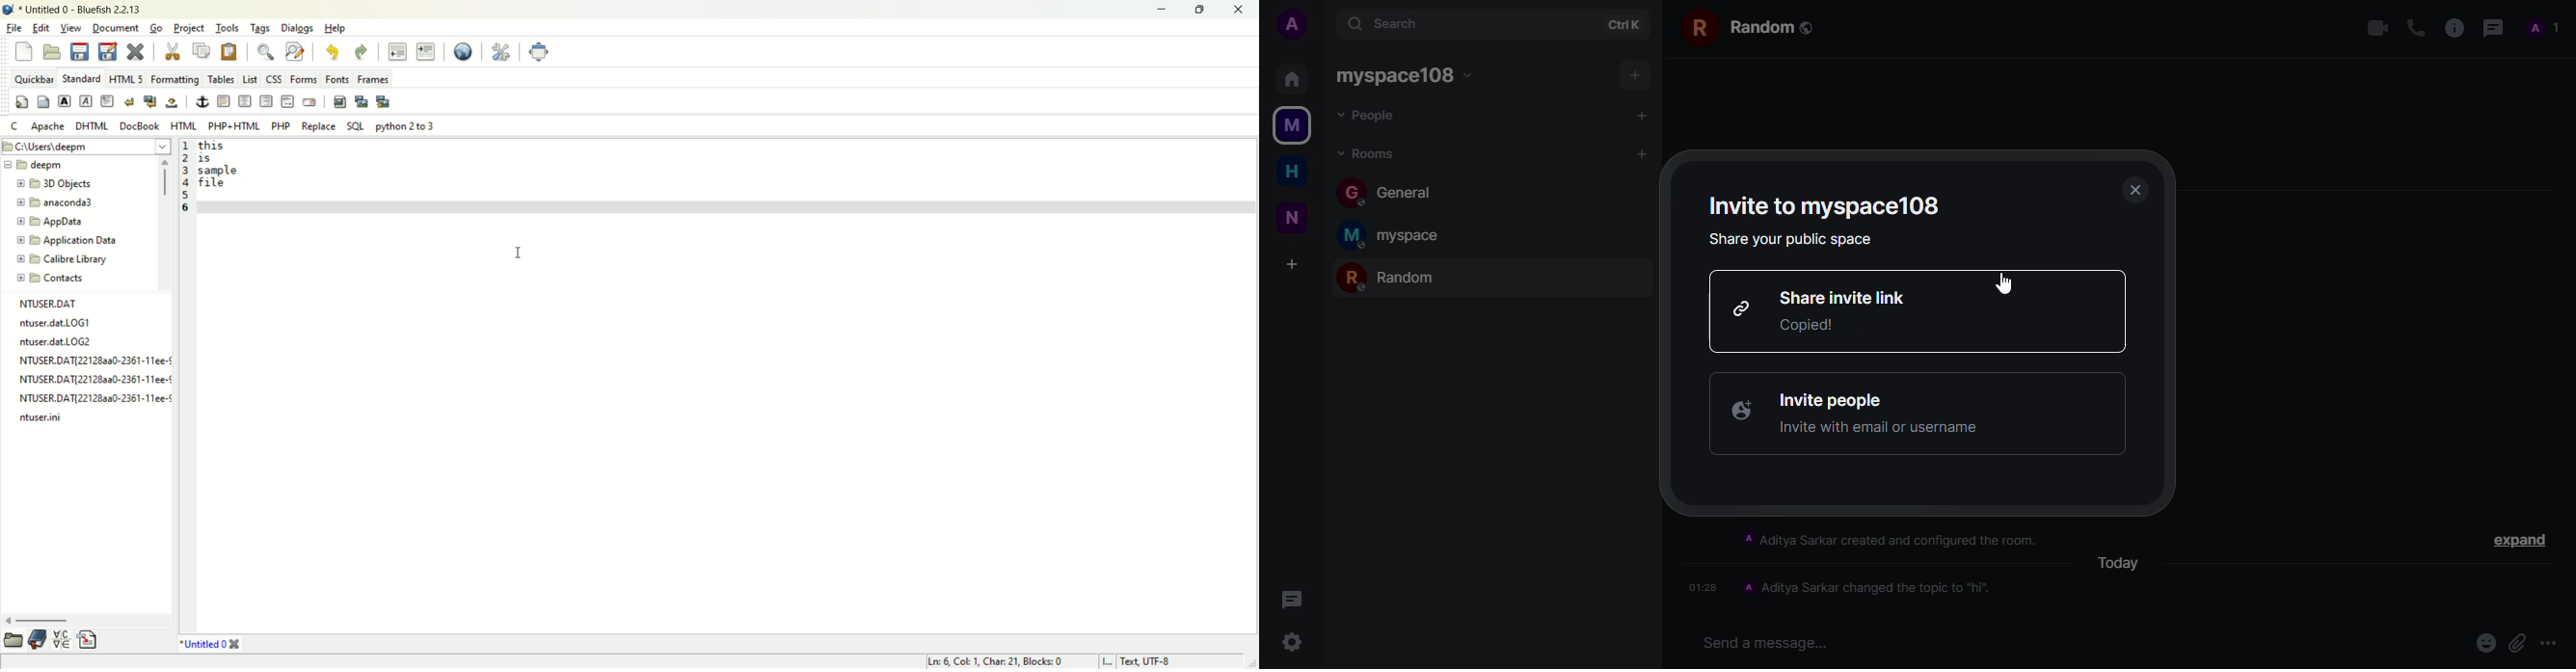  Describe the element at coordinates (1641, 114) in the screenshot. I see `add` at that location.